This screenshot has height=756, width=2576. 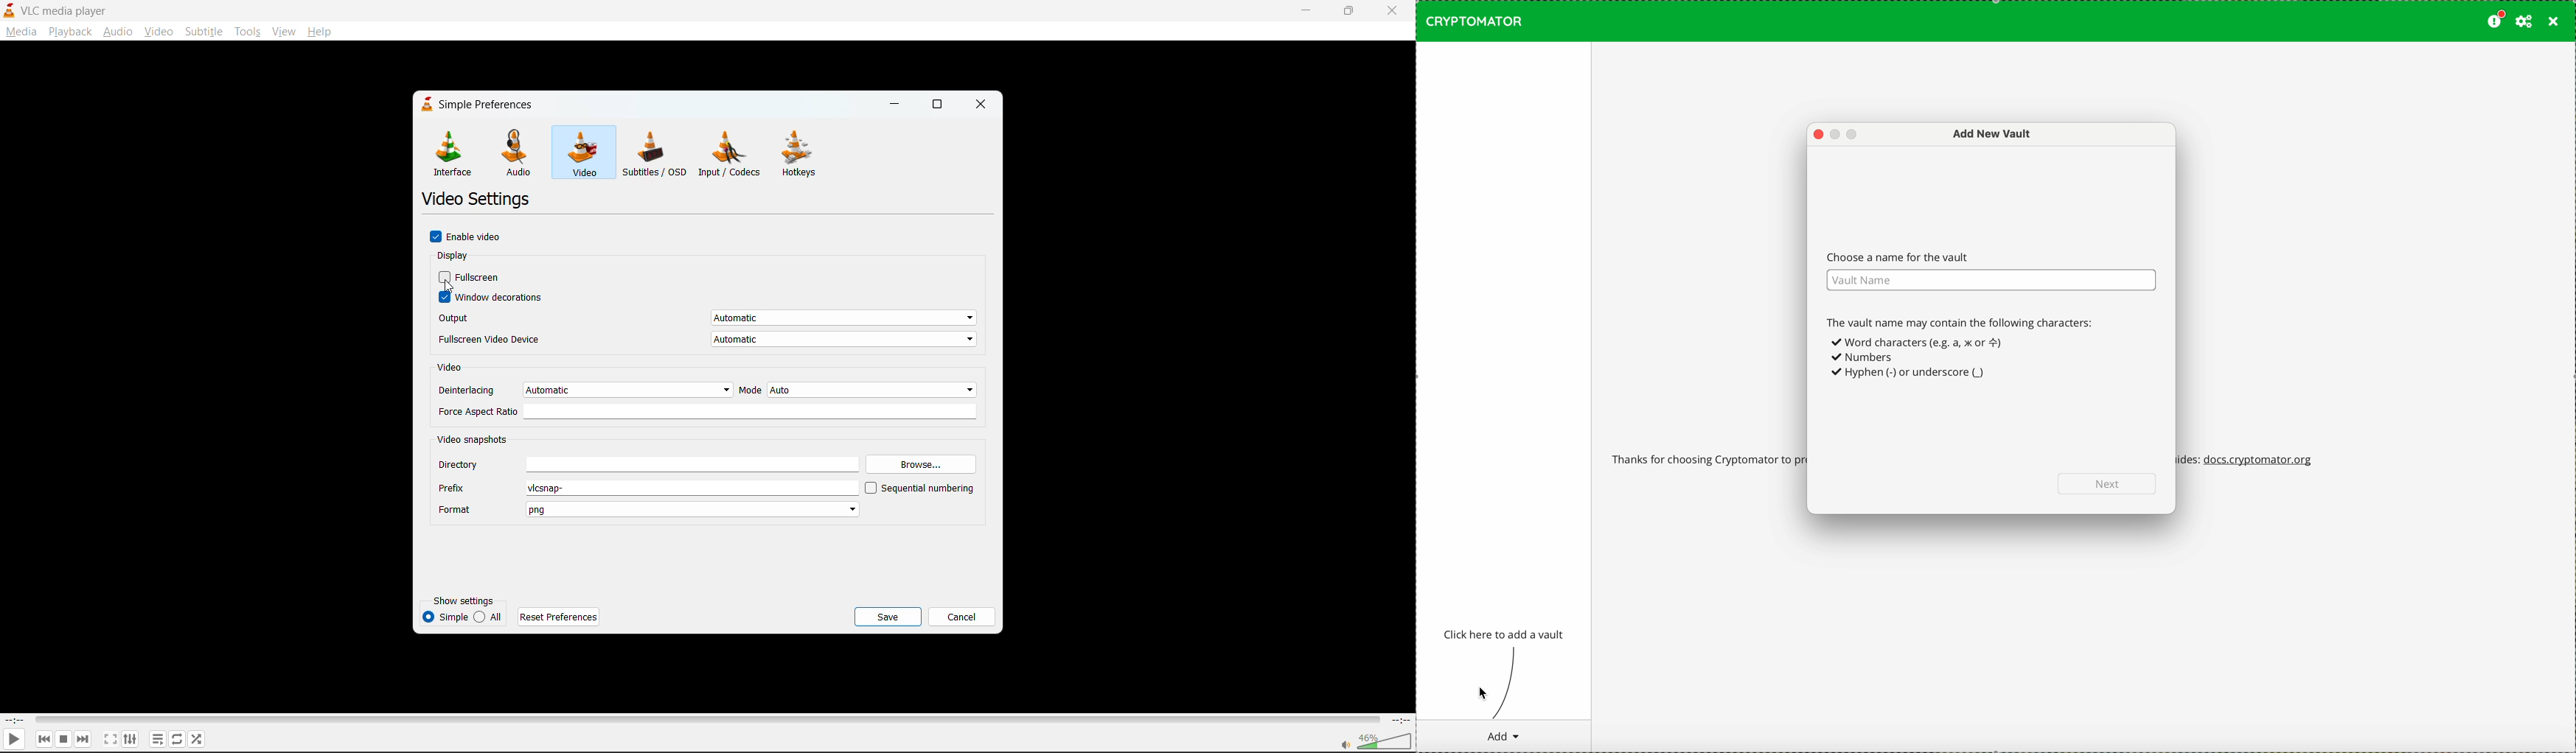 What do you see at coordinates (476, 200) in the screenshot?
I see `video settings` at bounding box center [476, 200].